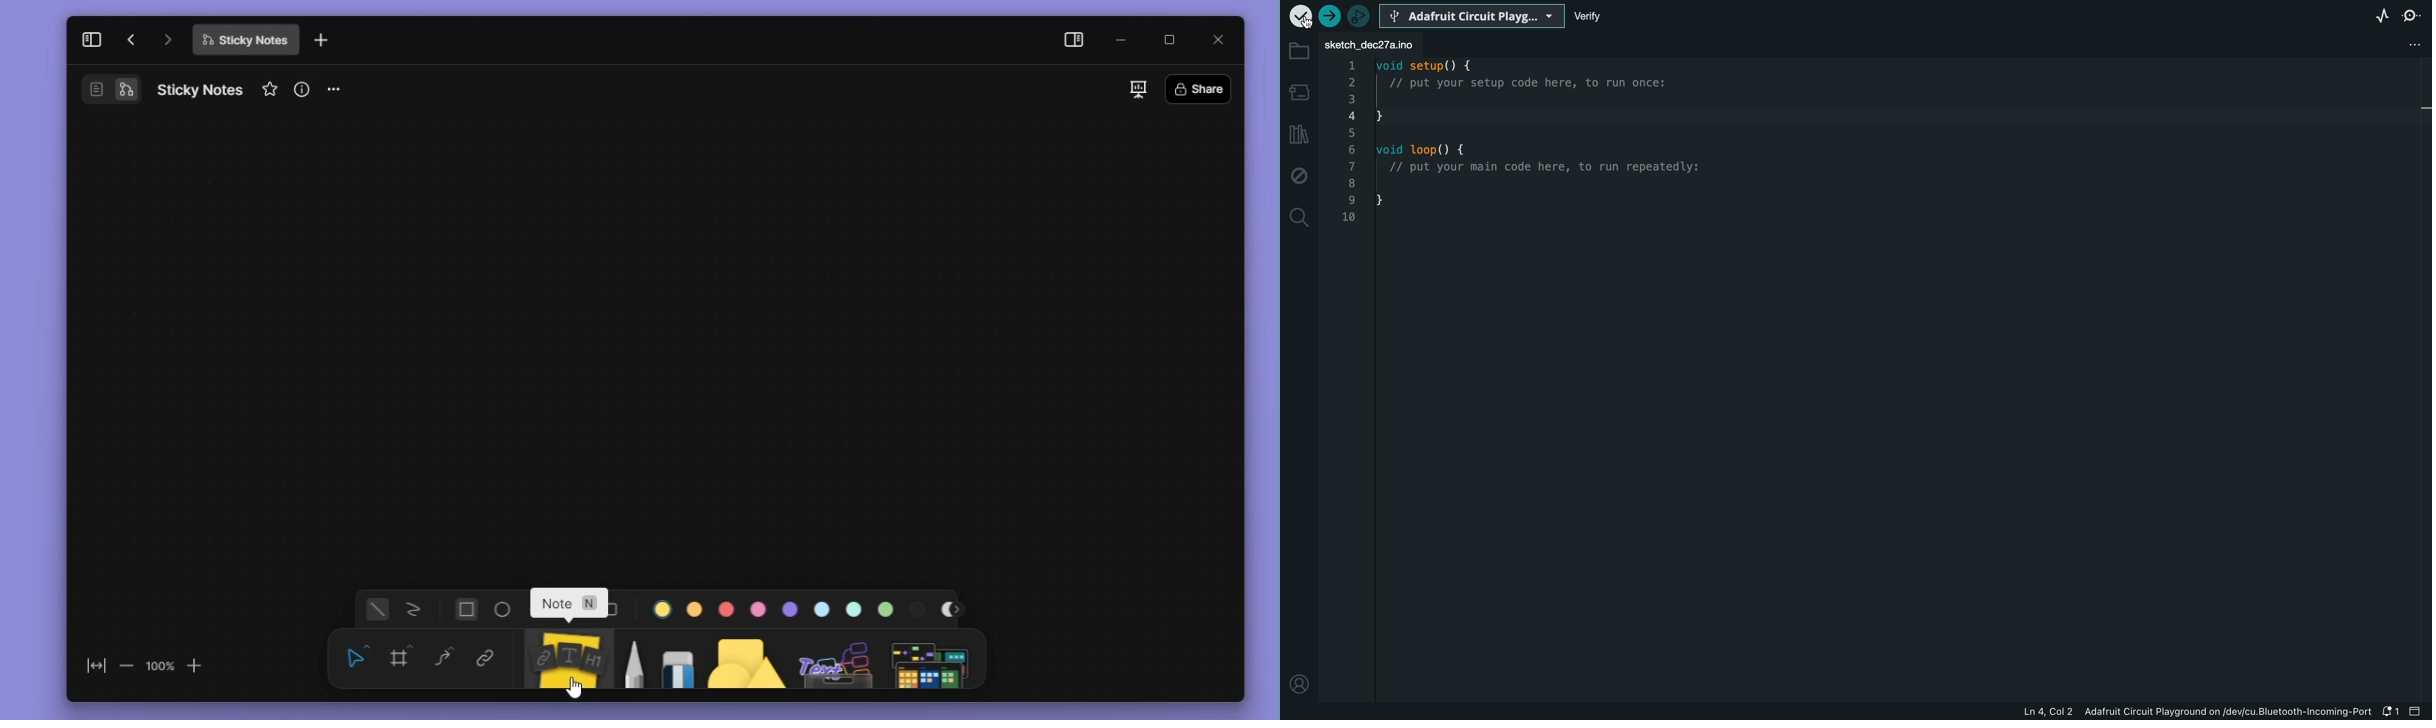 The image size is (2436, 728). Describe the element at coordinates (637, 661) in the screenshot. I see `pen` at that location.